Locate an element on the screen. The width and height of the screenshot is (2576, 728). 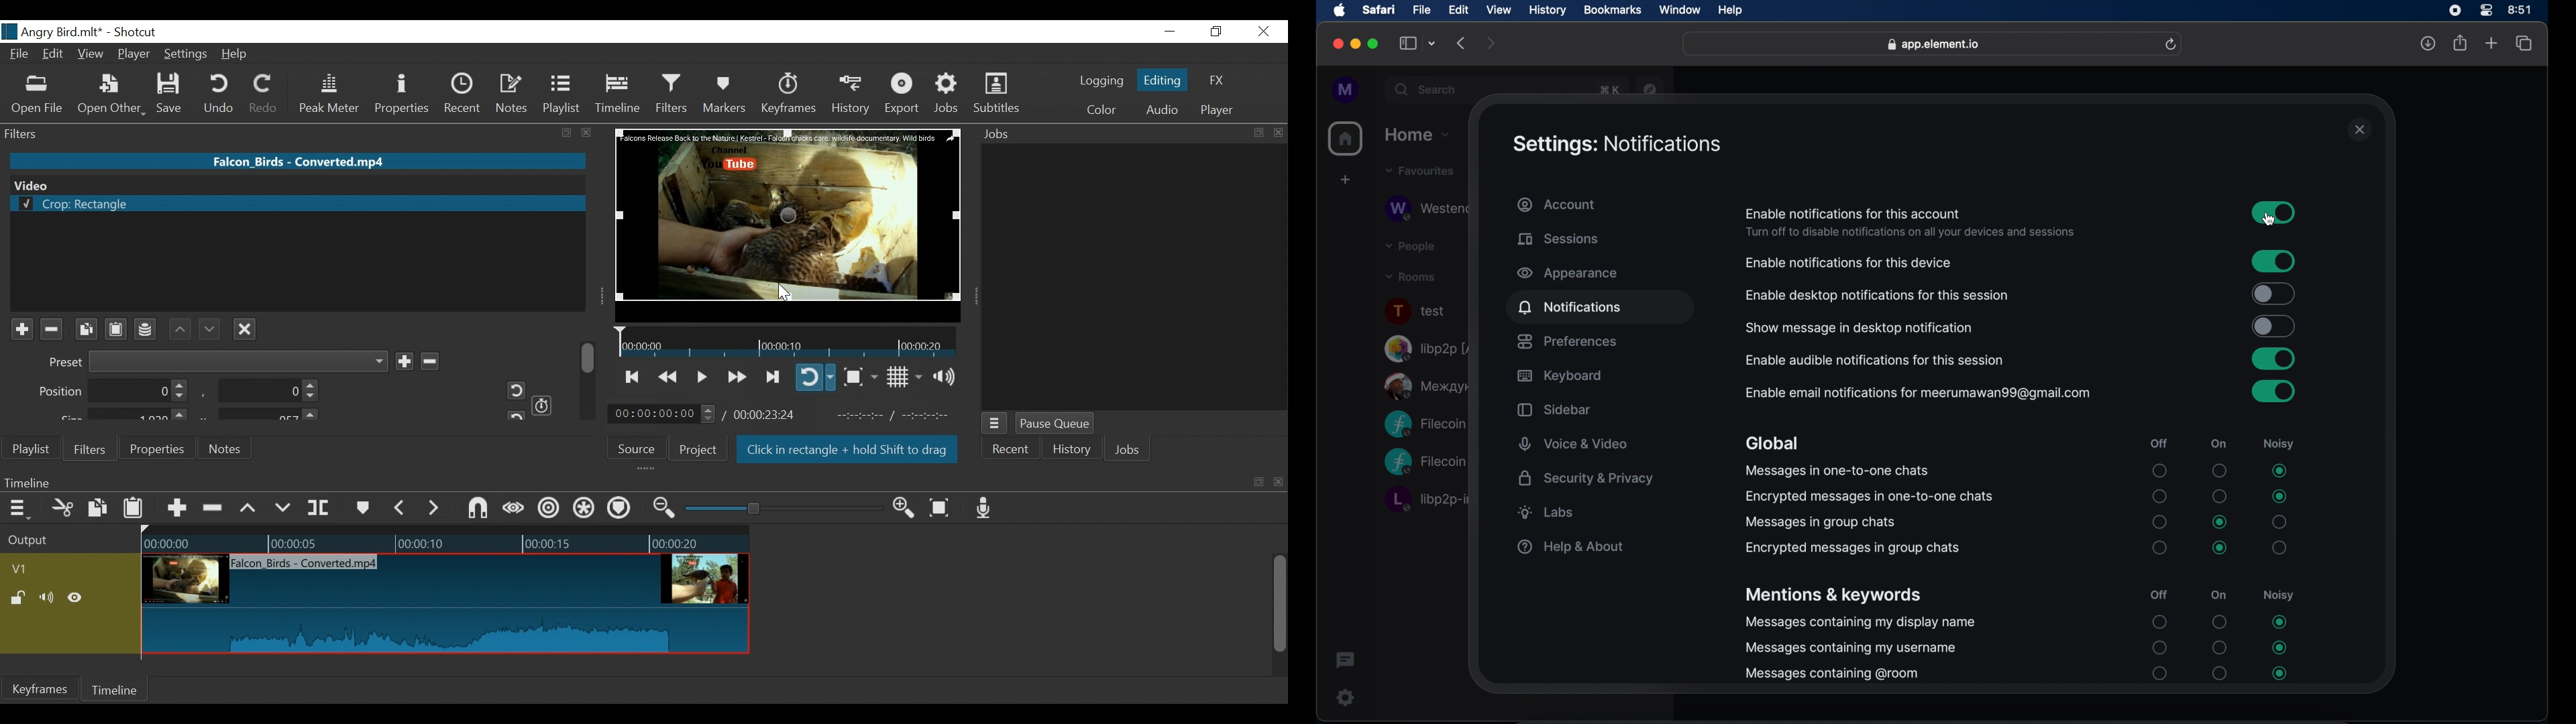
radio button is located at coordinates (2218, 471).